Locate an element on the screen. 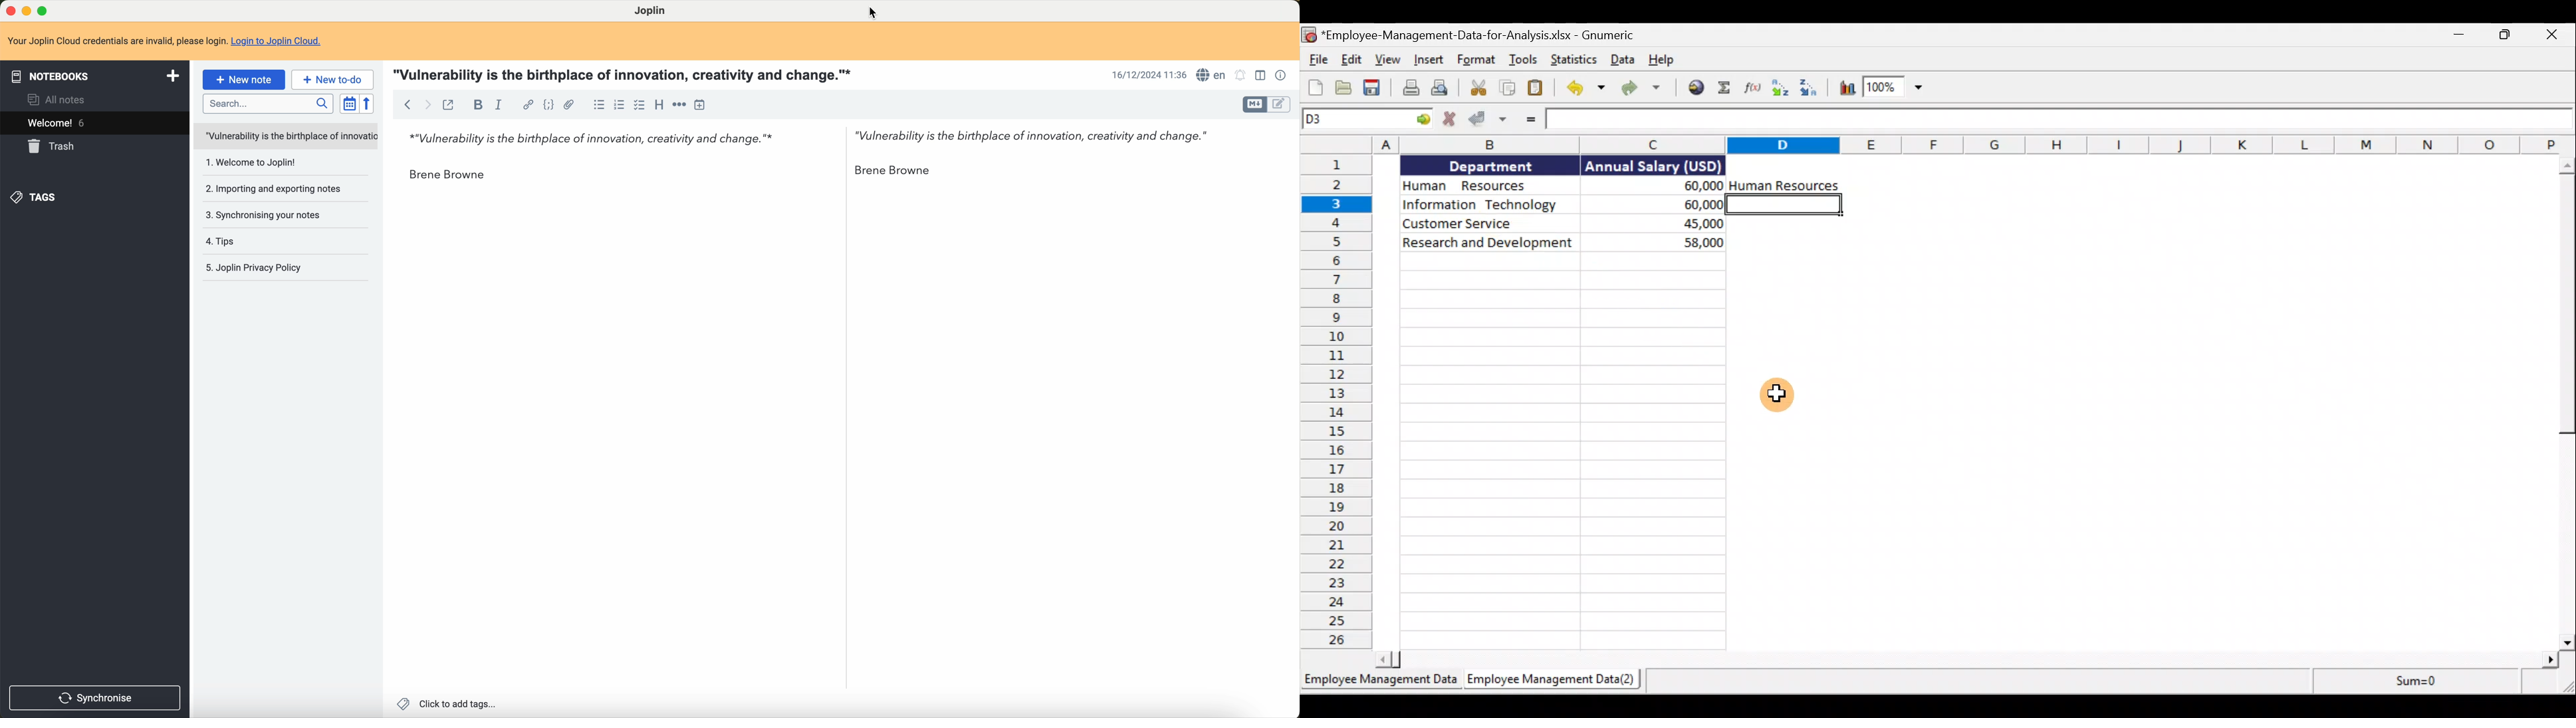 Image resolution: width=2576 pixels, height=728 pixels. Document name is located at coordinates (1492, 33).